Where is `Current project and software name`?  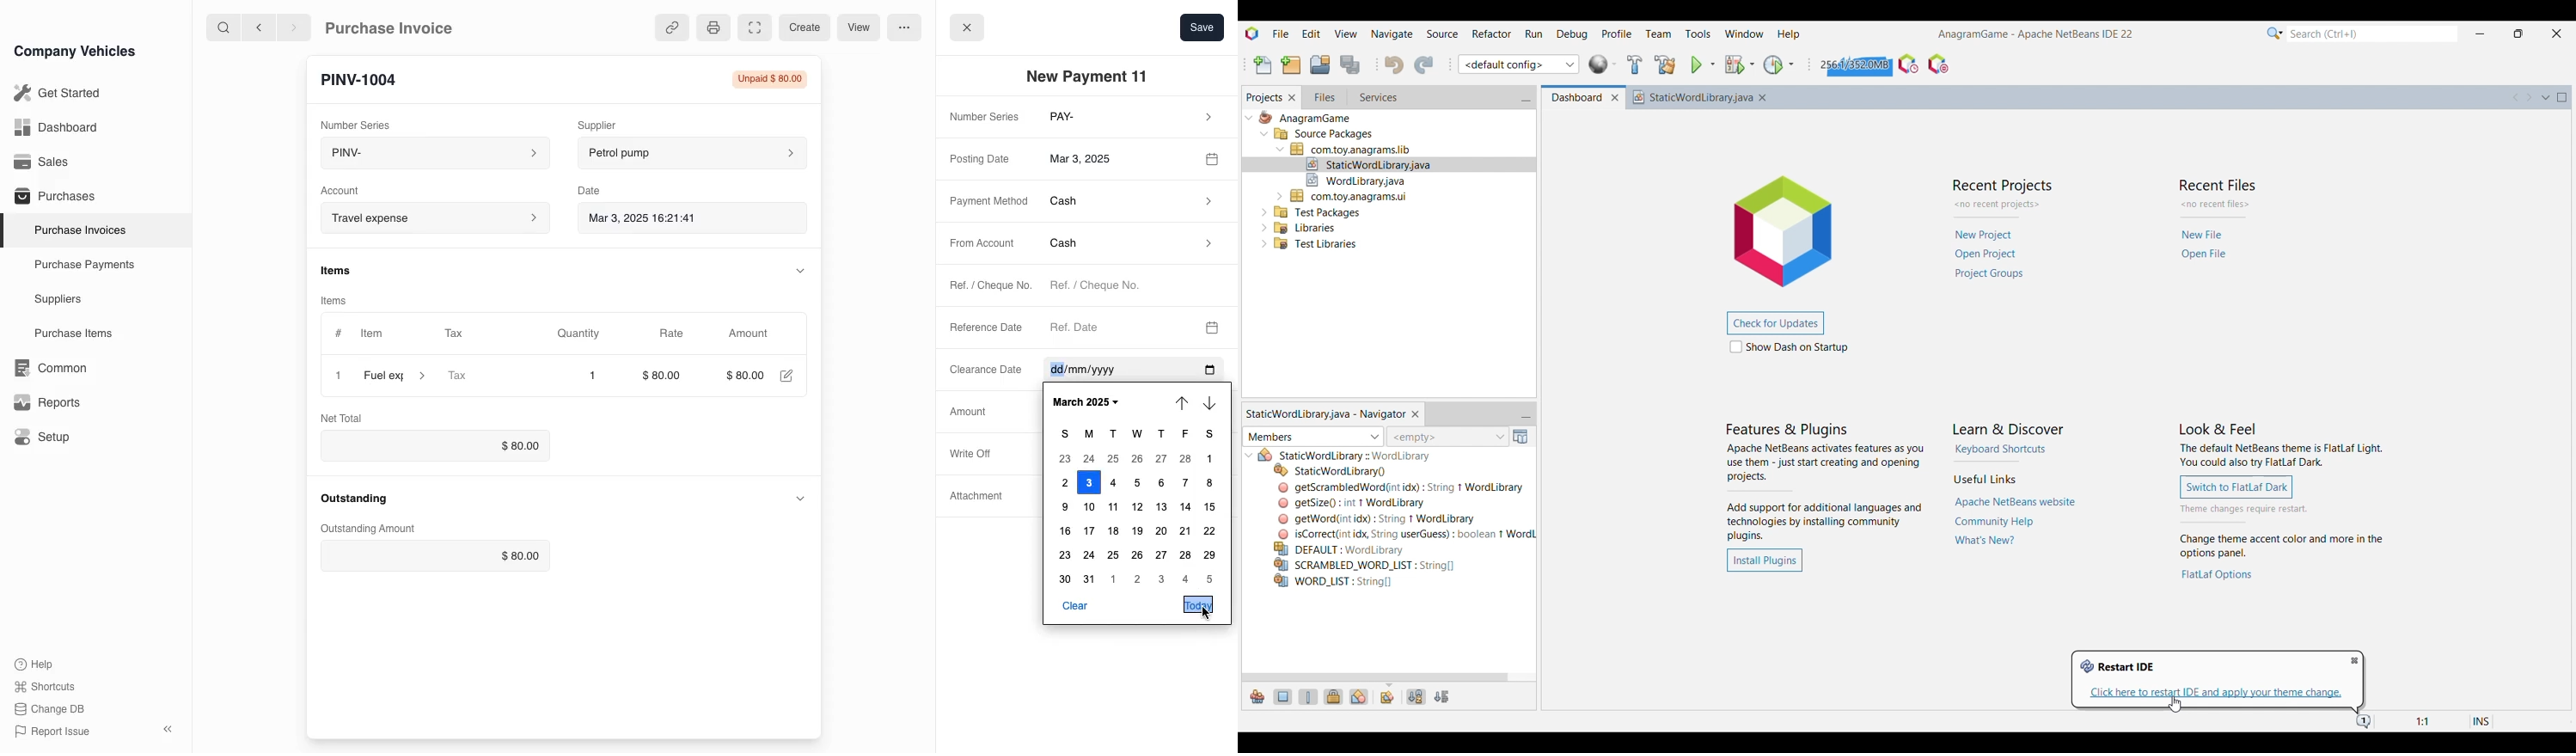
Current project and software name is located at coordinates (2036, 34).